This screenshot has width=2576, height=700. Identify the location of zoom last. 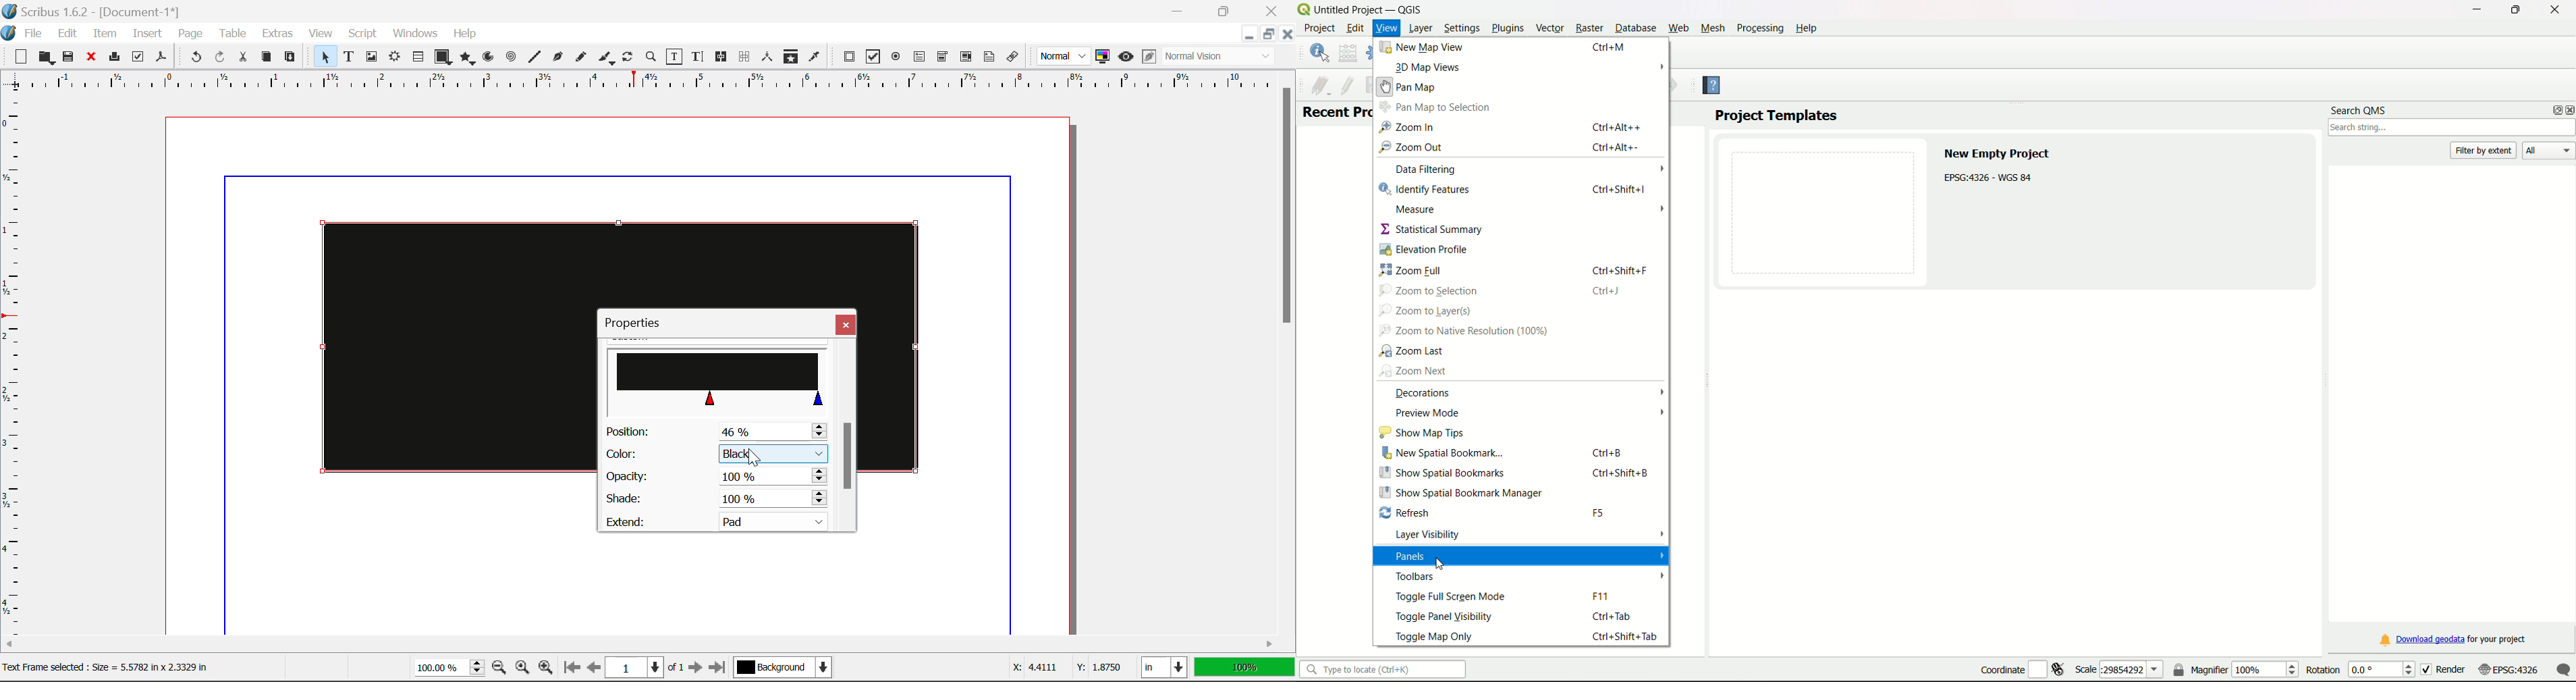
(1410, 352).